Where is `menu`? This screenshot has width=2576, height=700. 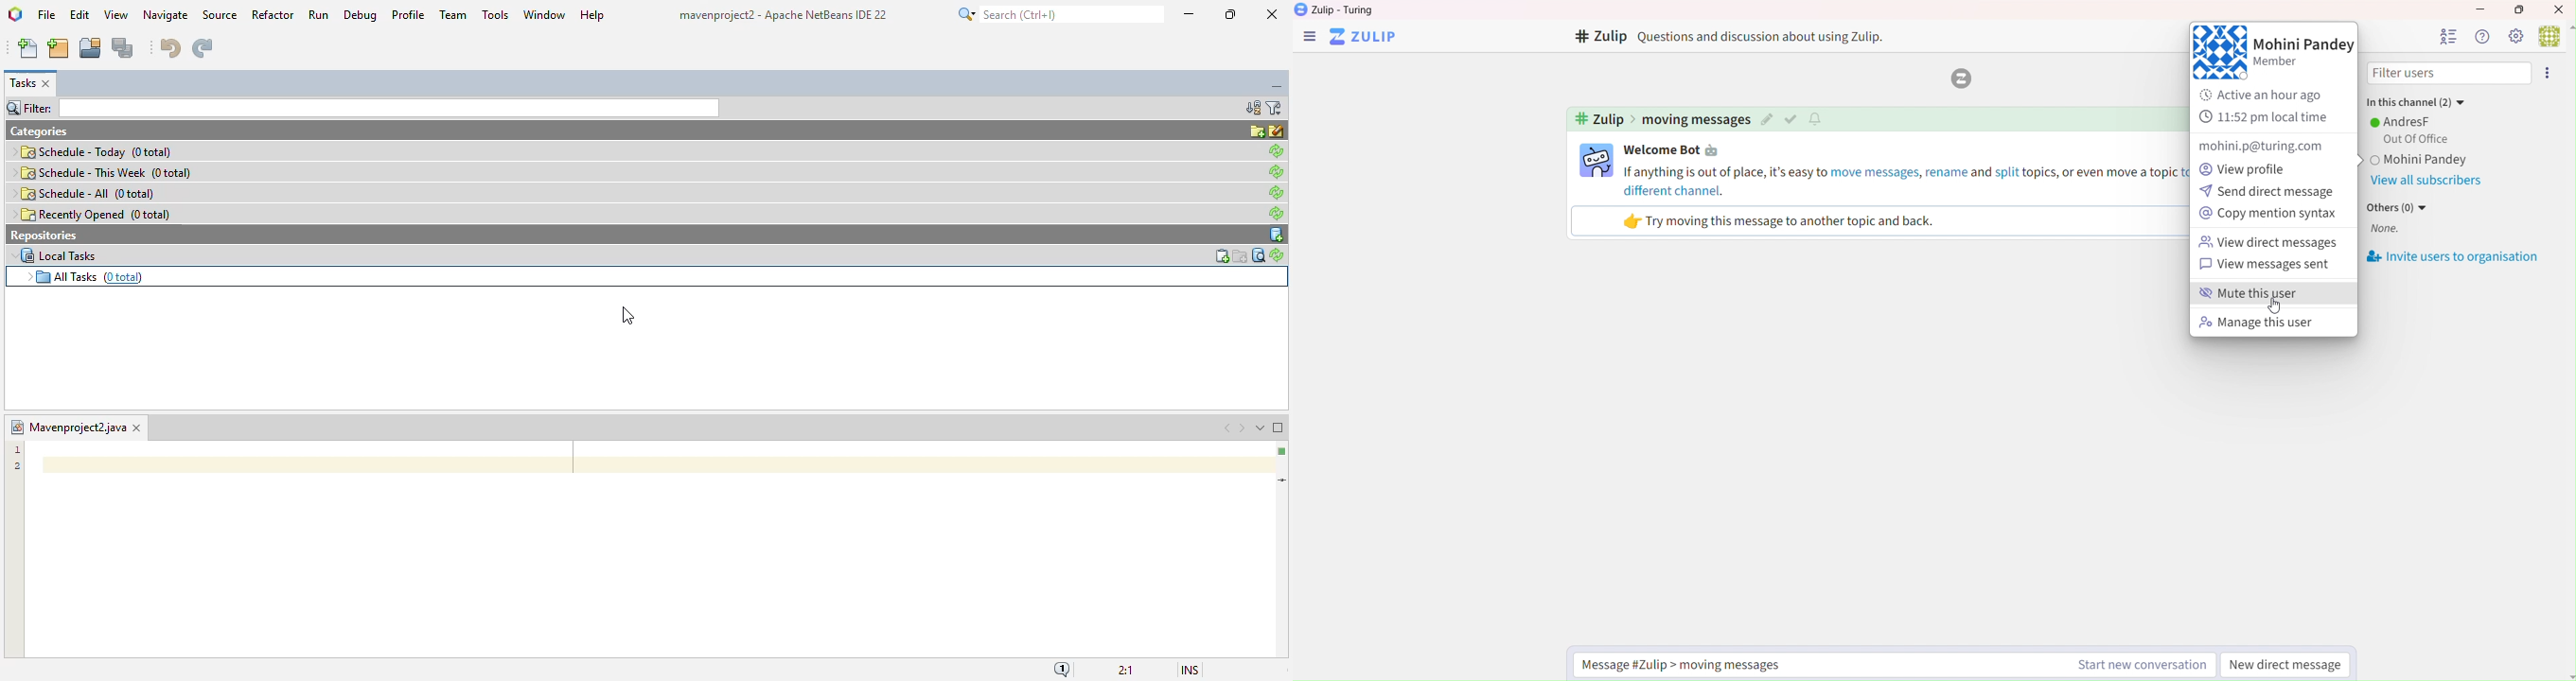 menu is located at coordinates (2550, 73).